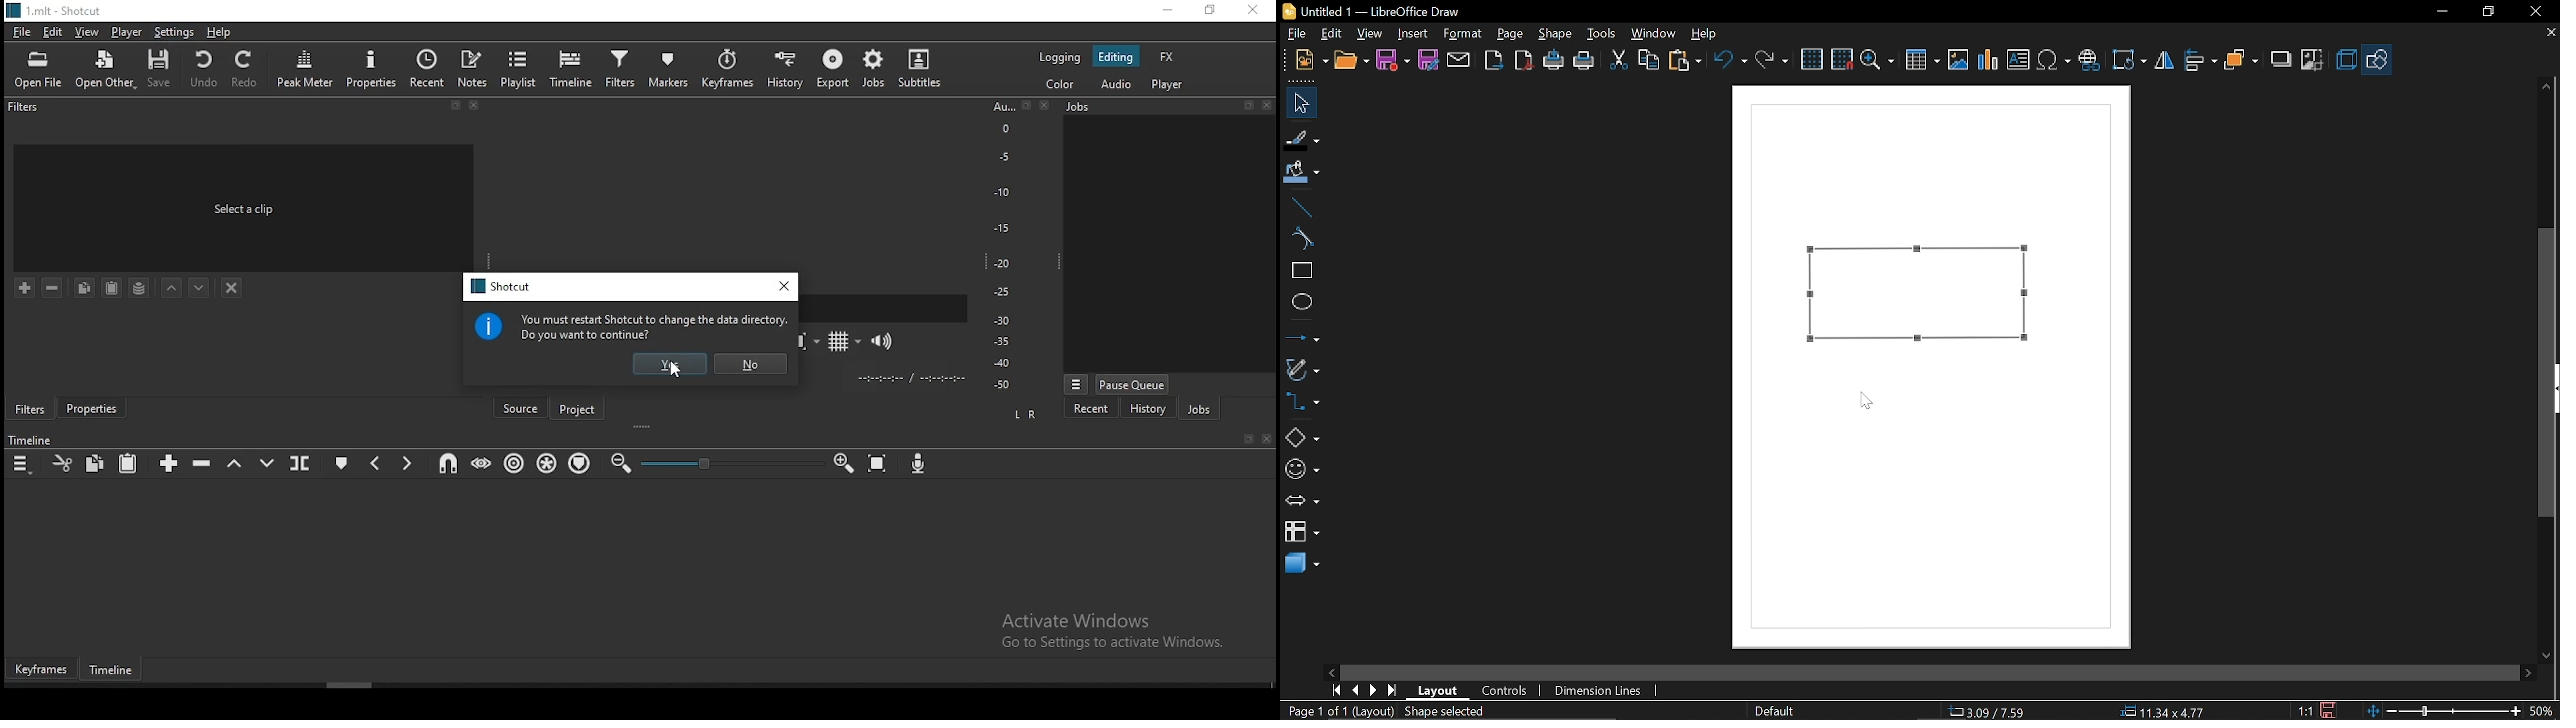 This screenshot has height=728, width=2576. Describe the element at coordinates (1091, 408) in the screenshot. I see `recent` at that location.